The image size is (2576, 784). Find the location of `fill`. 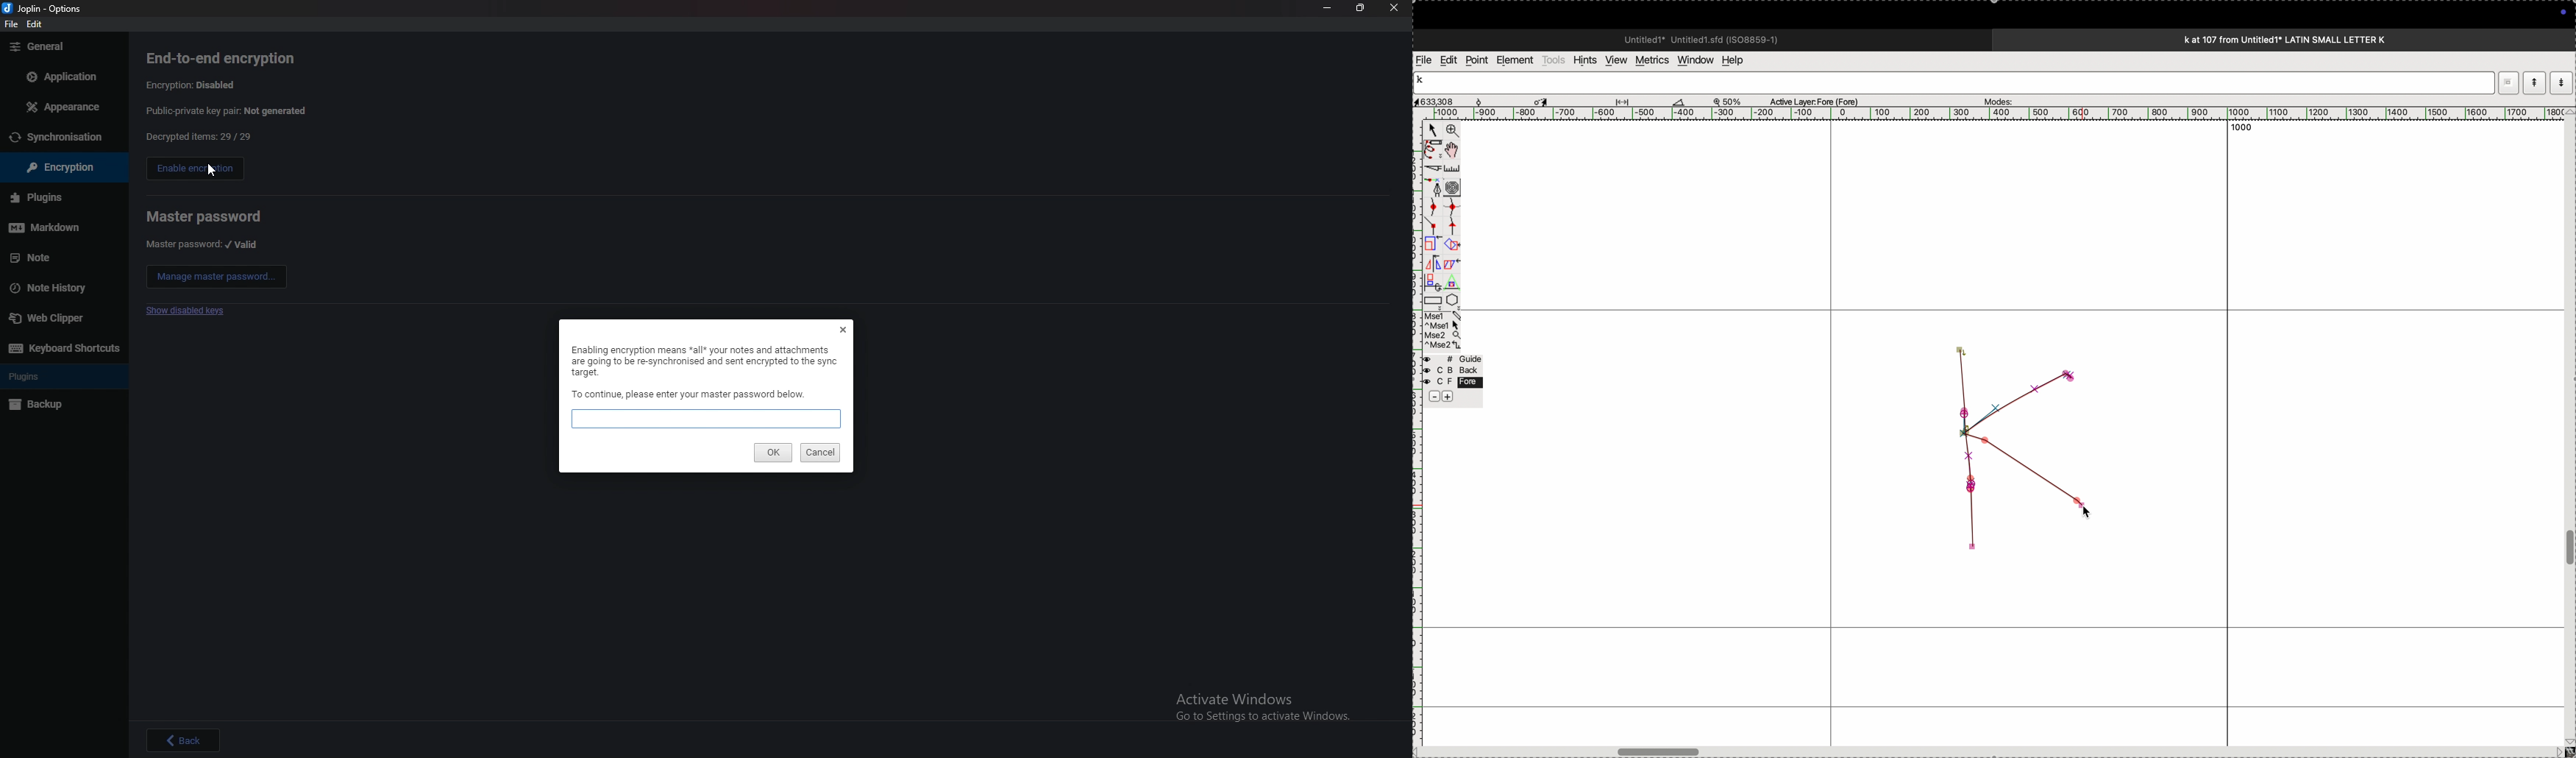

fill is located at coordinates (1454, 244).